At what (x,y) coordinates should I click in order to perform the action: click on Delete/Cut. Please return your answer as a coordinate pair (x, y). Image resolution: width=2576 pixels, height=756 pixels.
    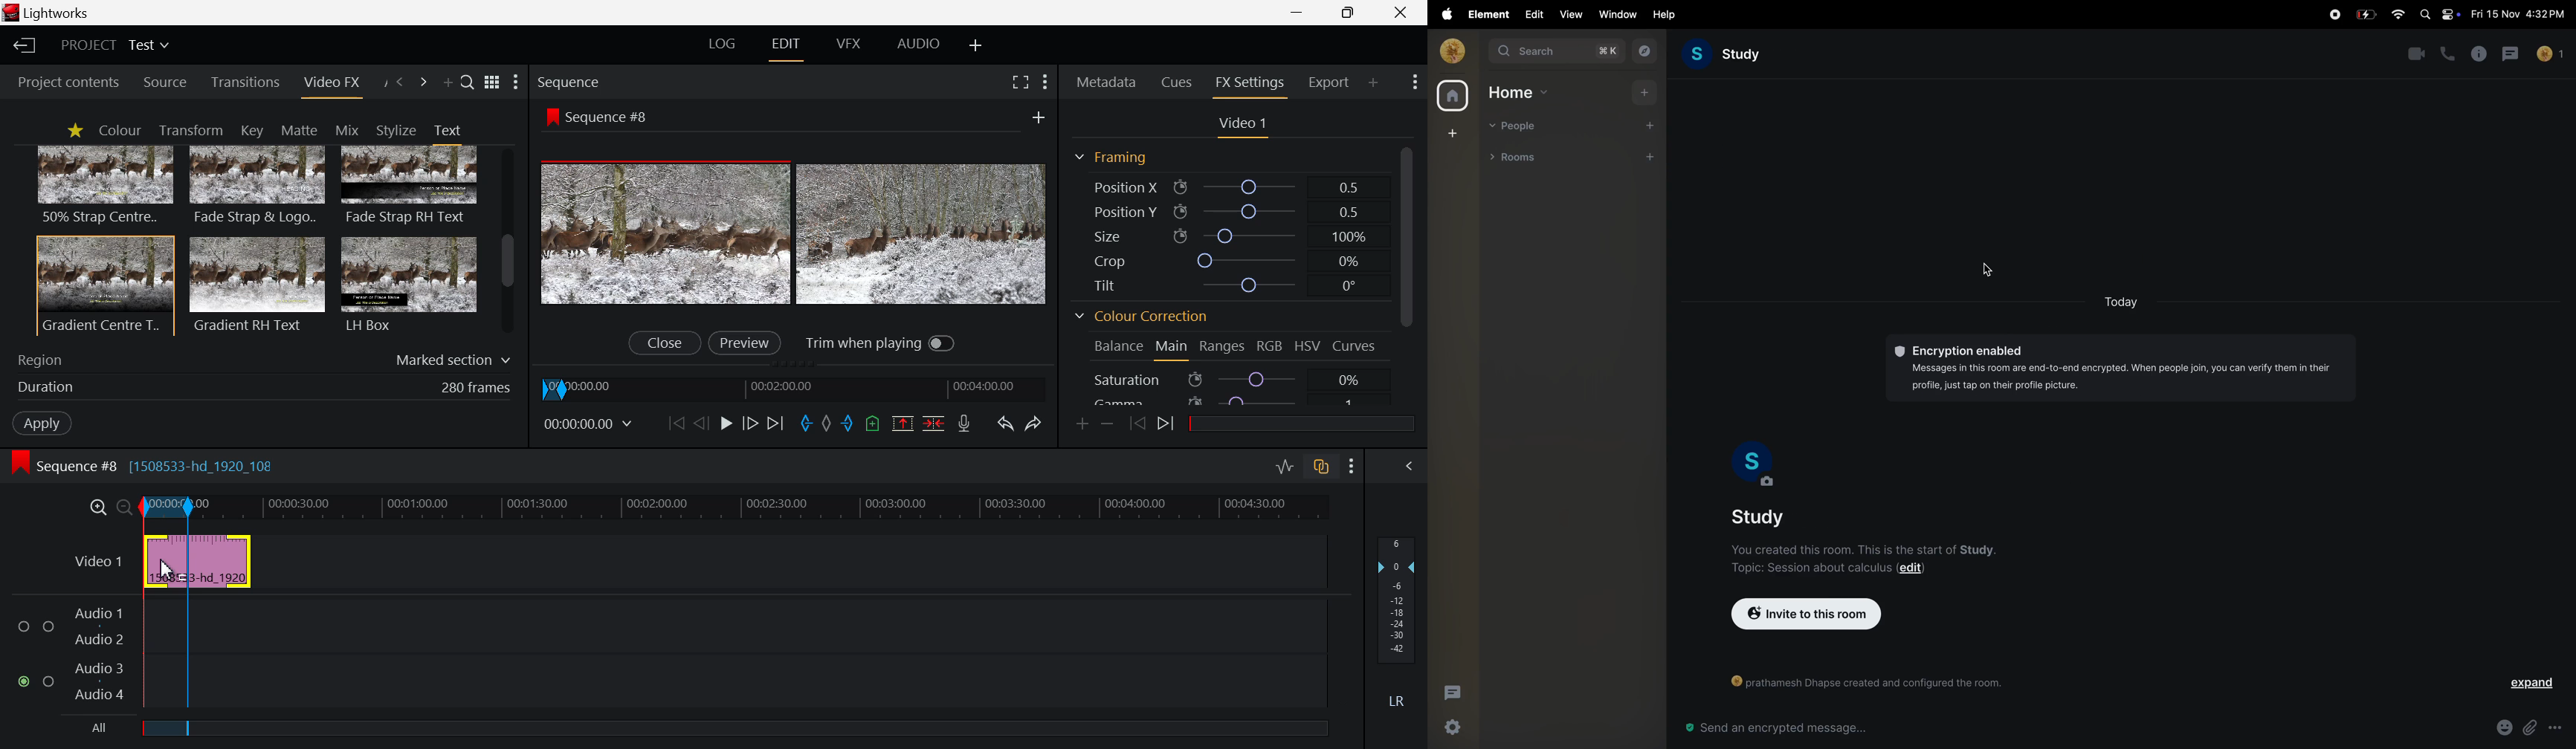
    Looking at the image, I should click on (934, 425).